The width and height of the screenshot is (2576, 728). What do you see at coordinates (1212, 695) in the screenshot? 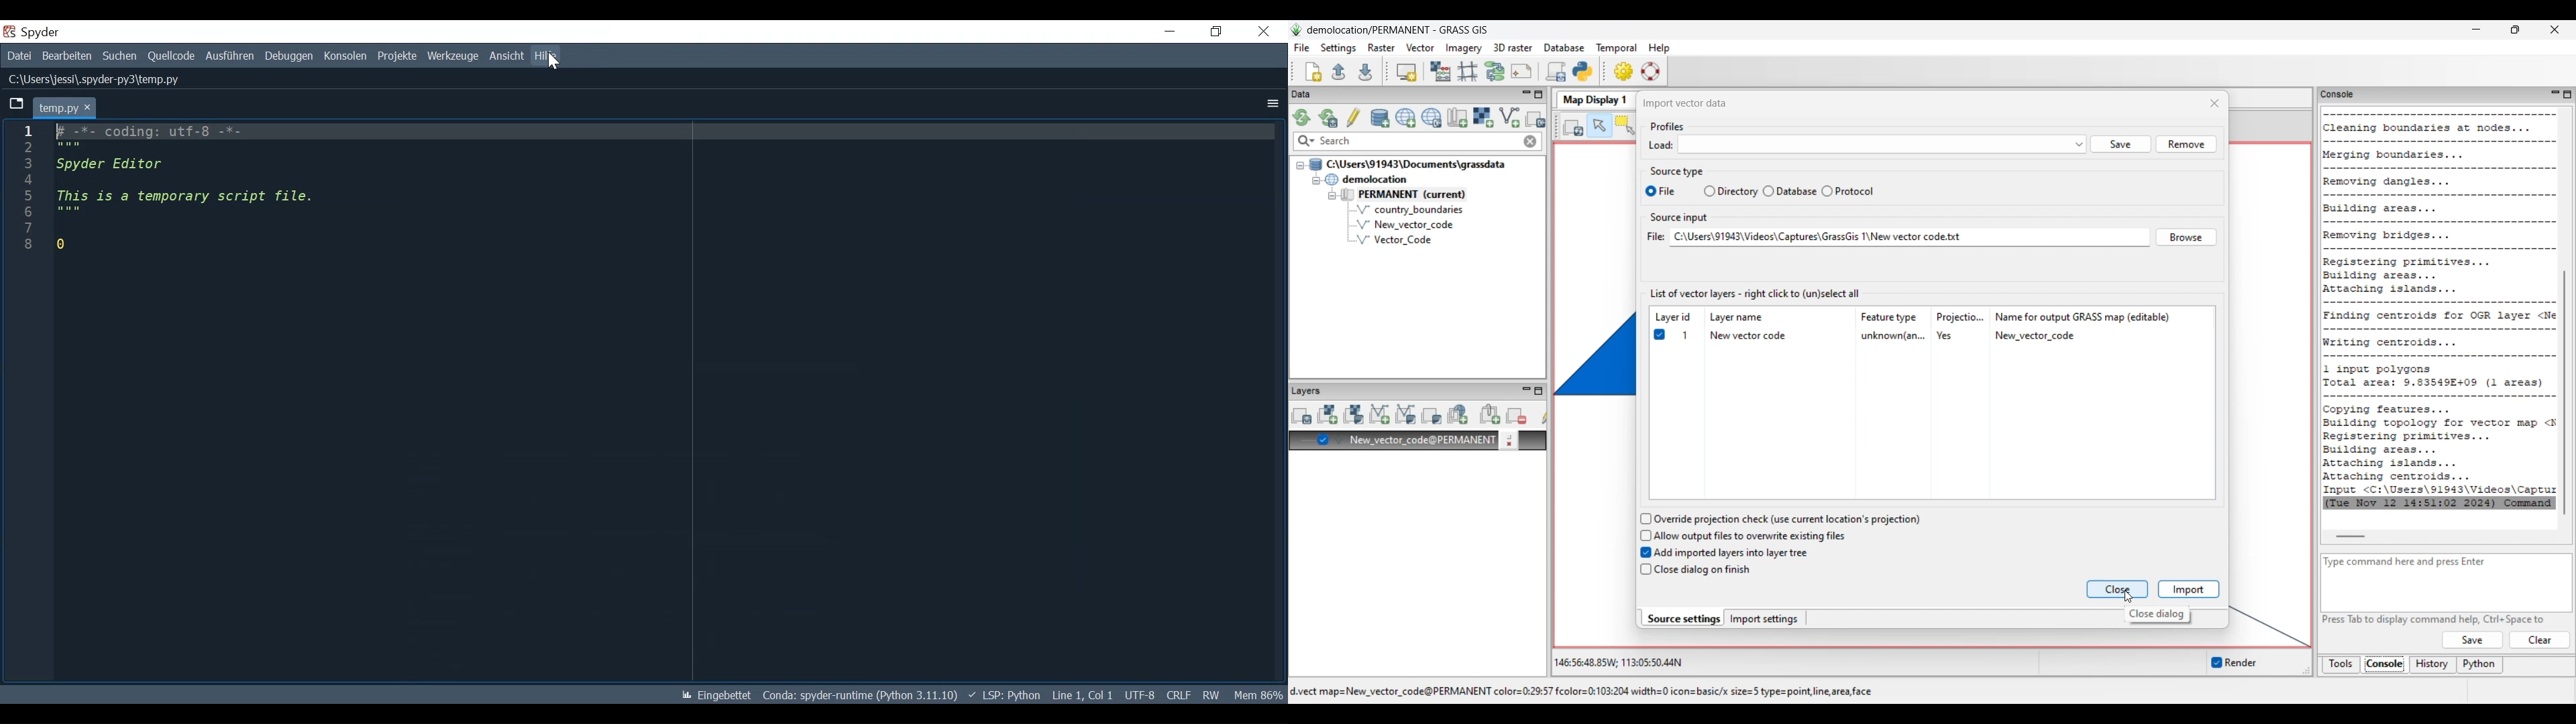
I see `File Permissions` at bounding box center [1212, 695].